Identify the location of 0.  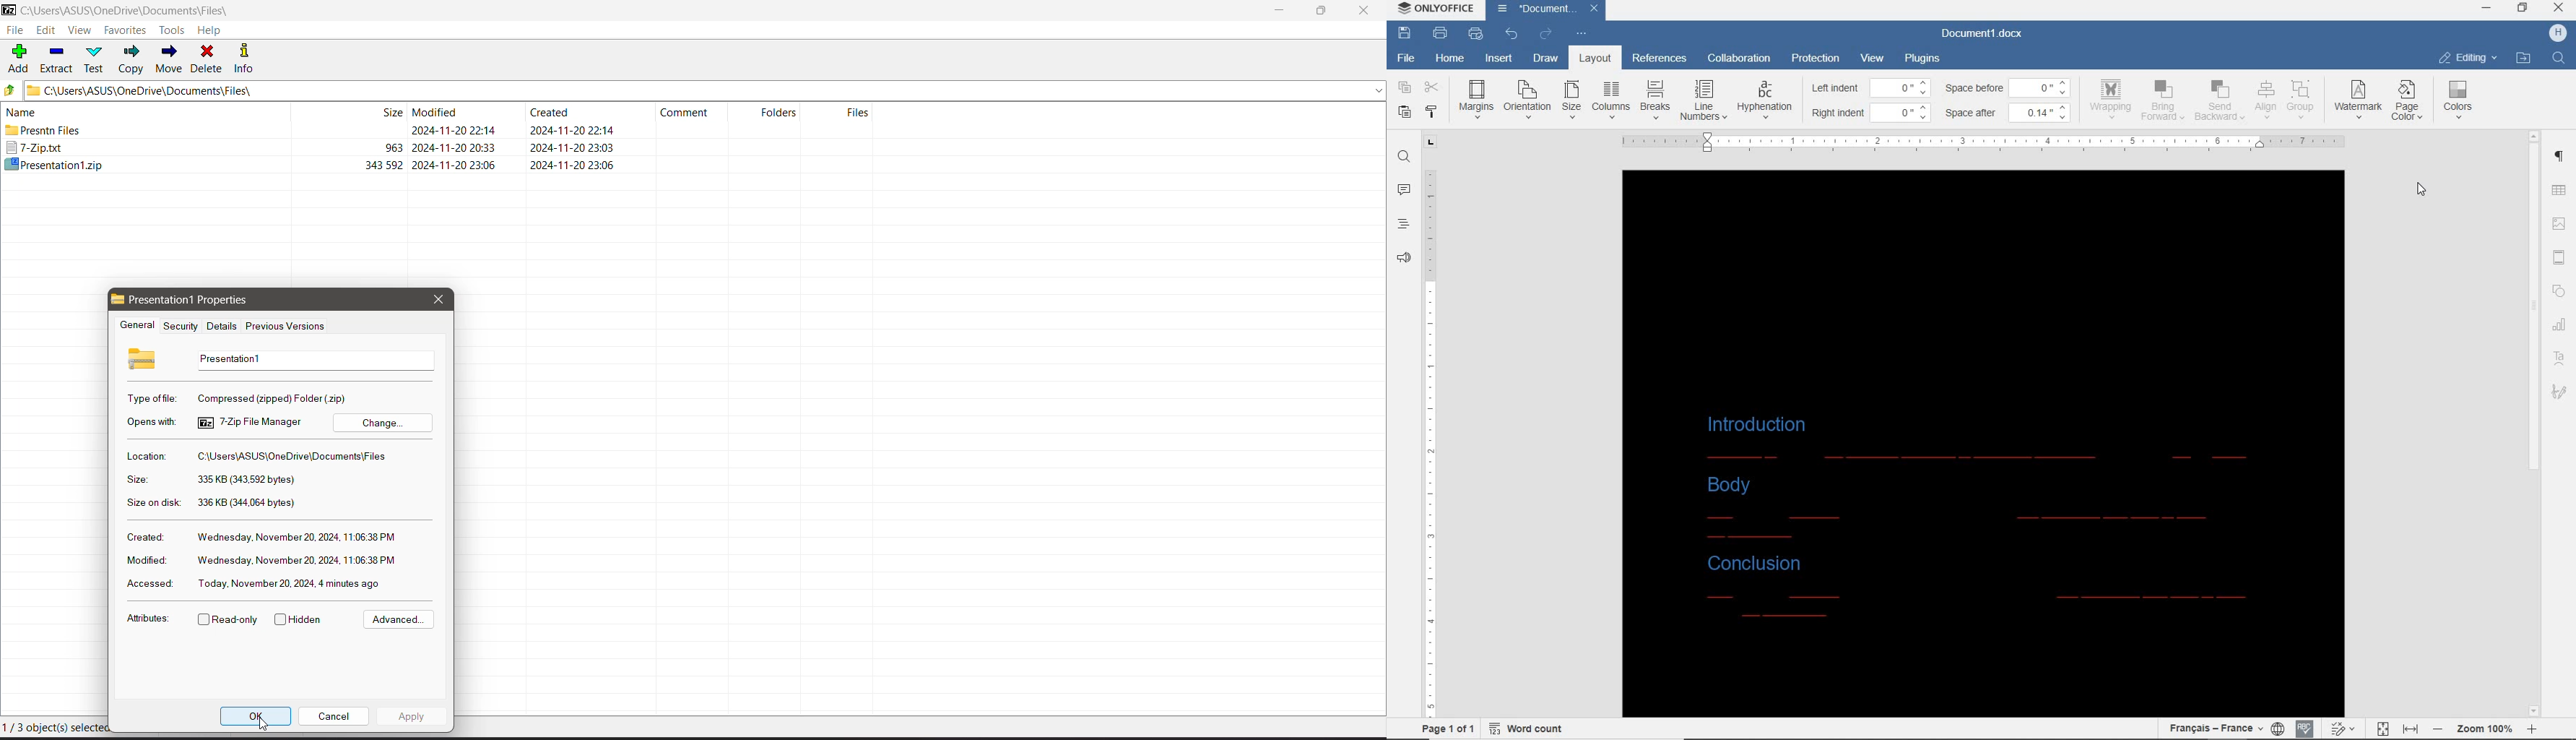
(1899, 88).